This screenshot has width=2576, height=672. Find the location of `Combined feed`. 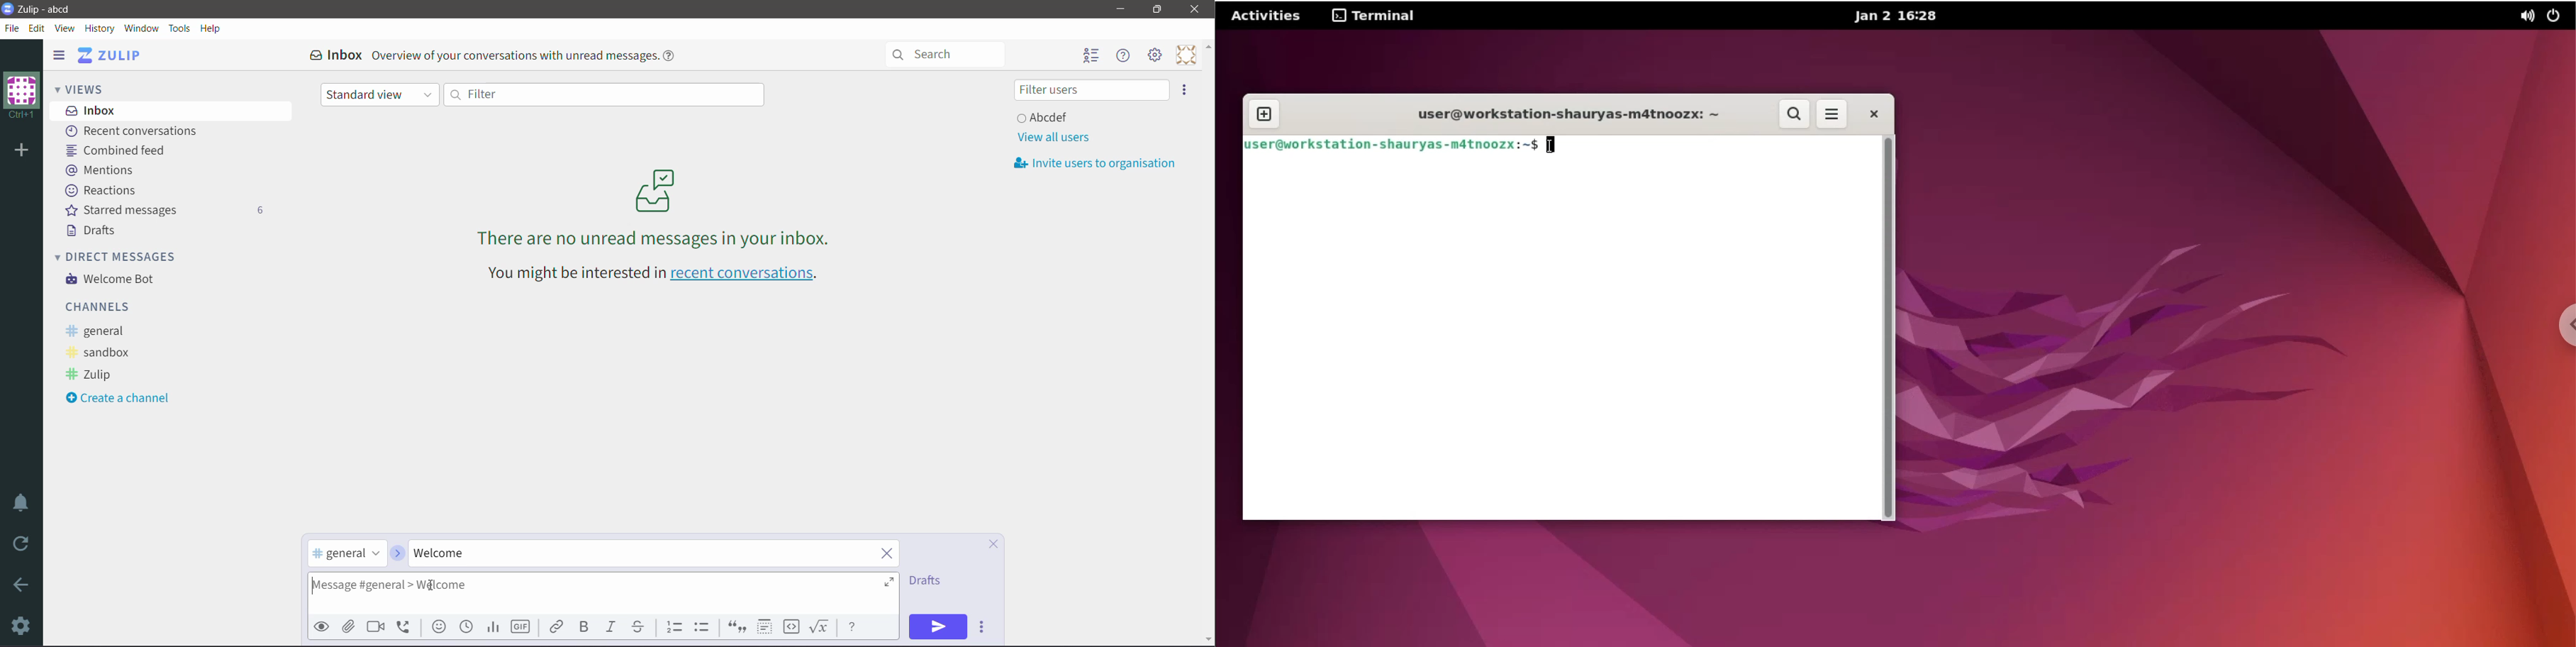

Combined feed is located at coordinates (120, 150).